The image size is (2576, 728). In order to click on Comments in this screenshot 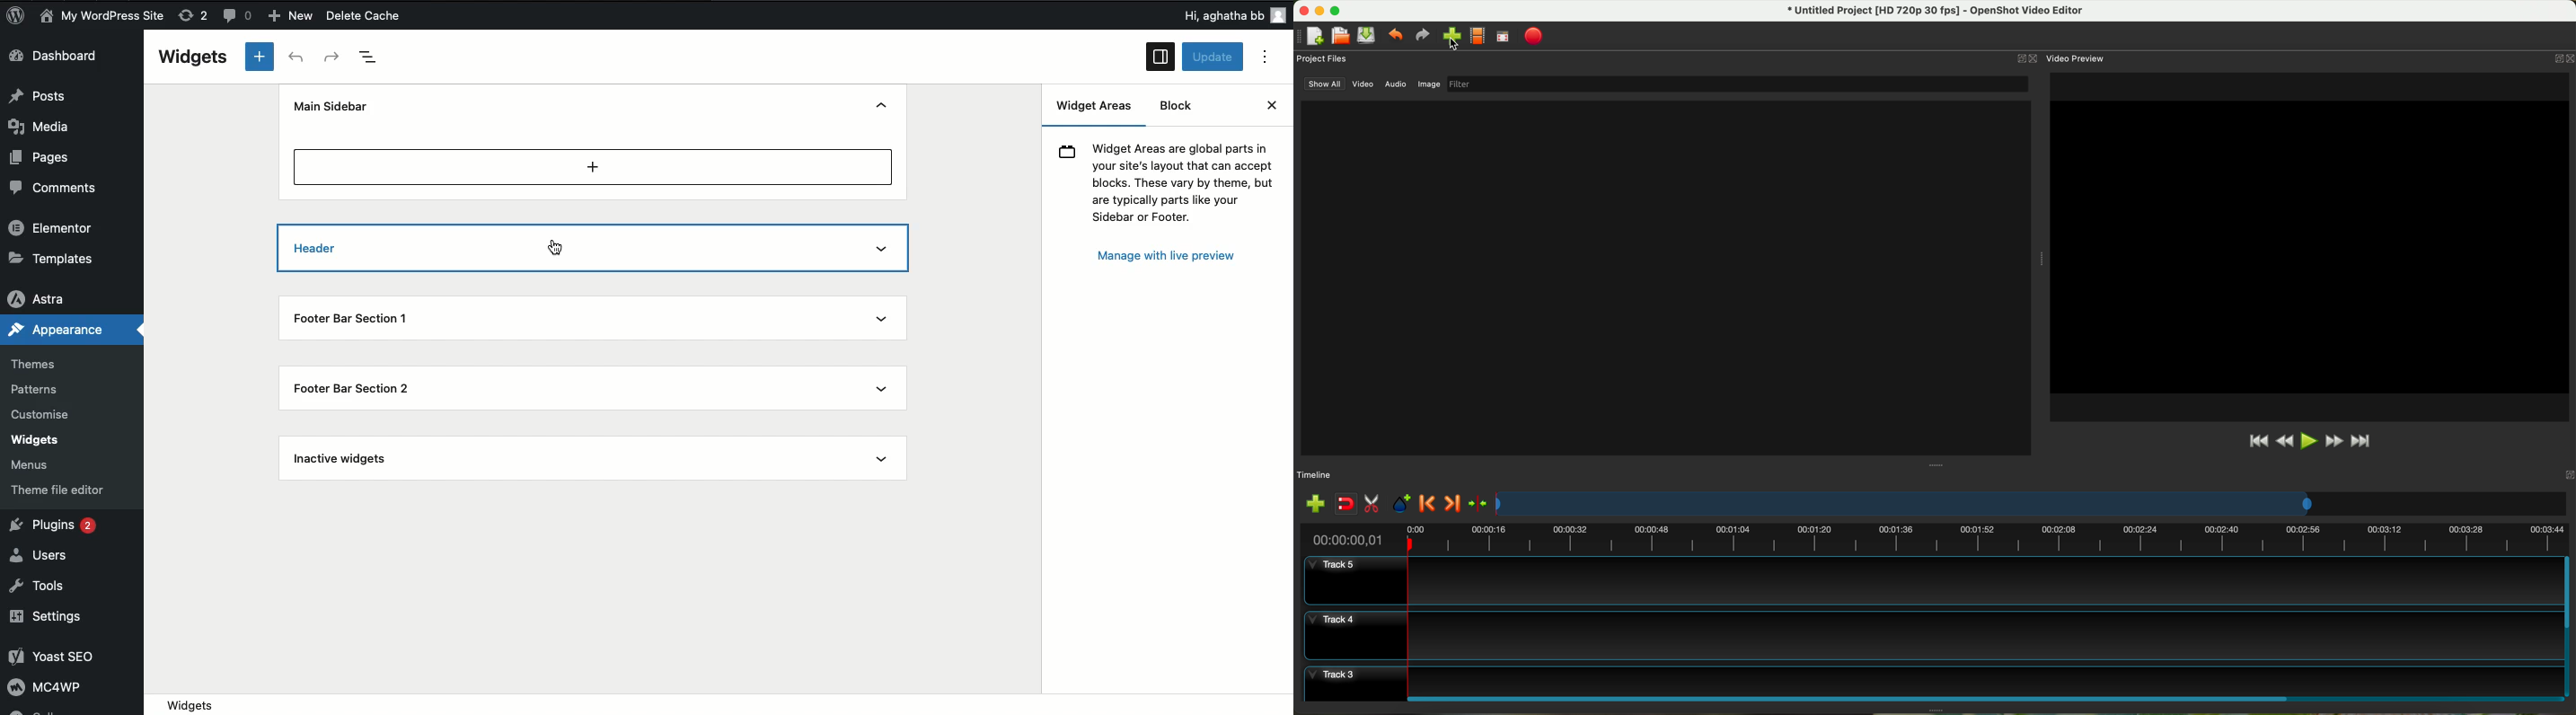, I will do `click(57, 188)`.